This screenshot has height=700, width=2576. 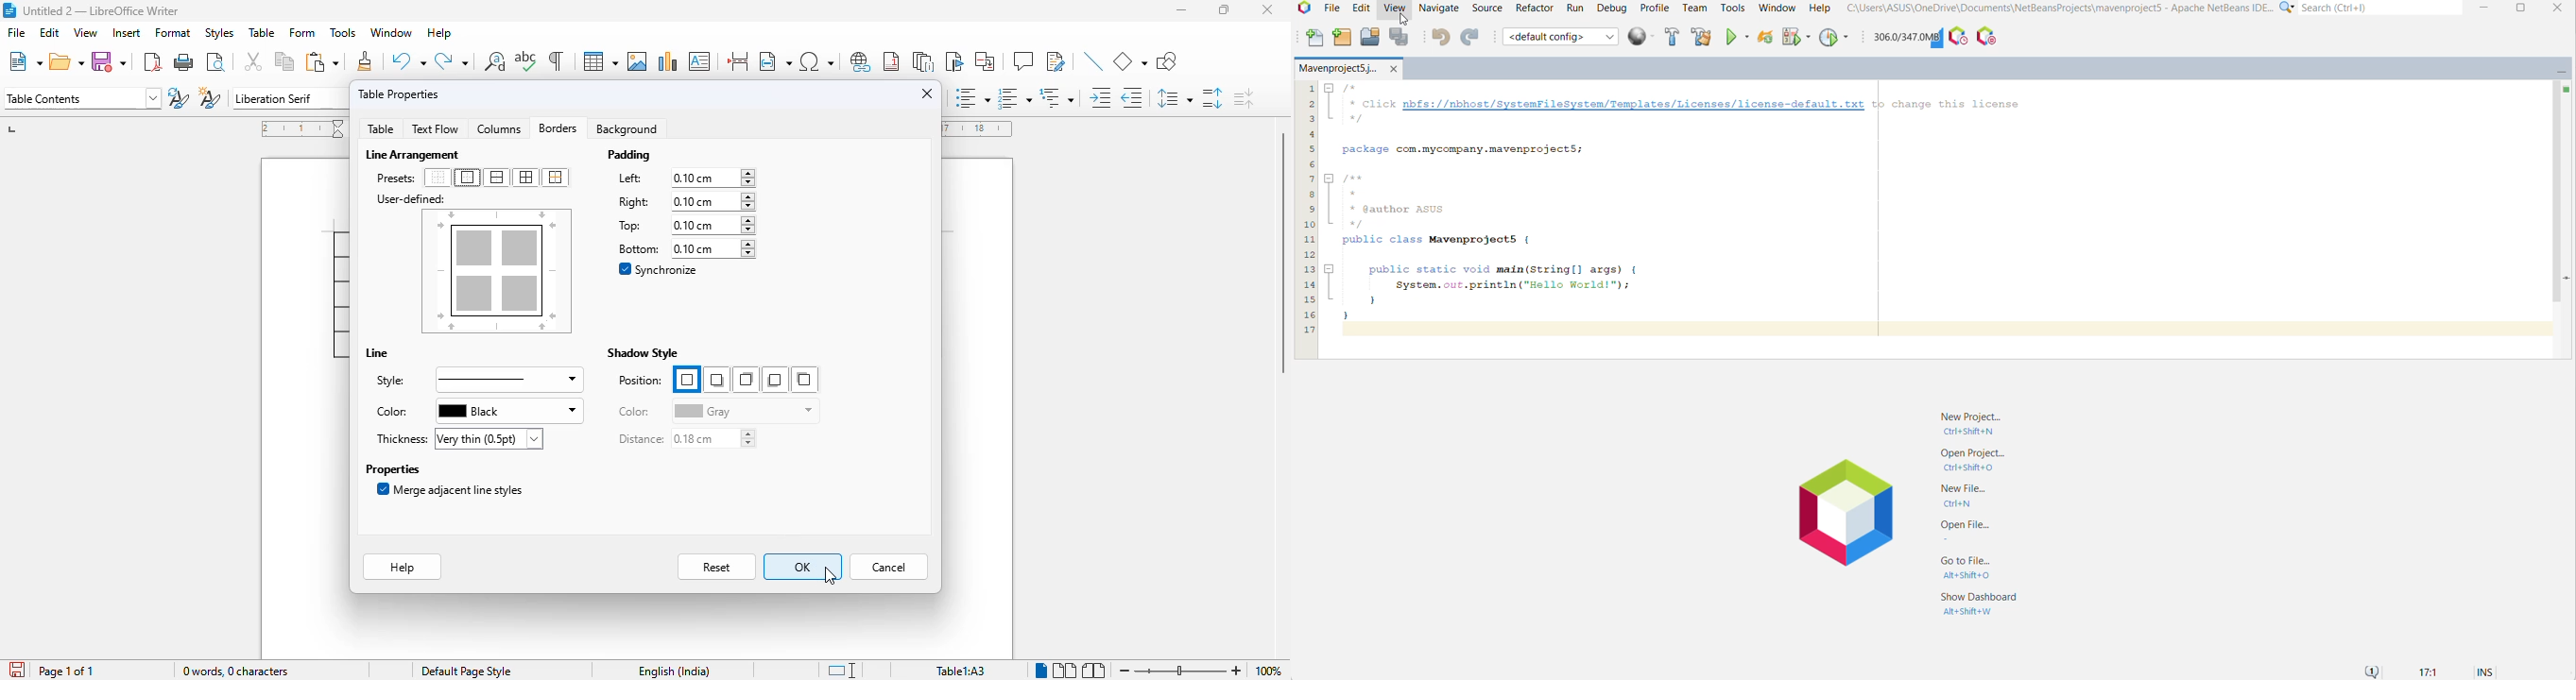 What do you see at coordinates (497, 273) in the screenshot?
I see `preview changed in preview box` at bounding box center [497, 273].